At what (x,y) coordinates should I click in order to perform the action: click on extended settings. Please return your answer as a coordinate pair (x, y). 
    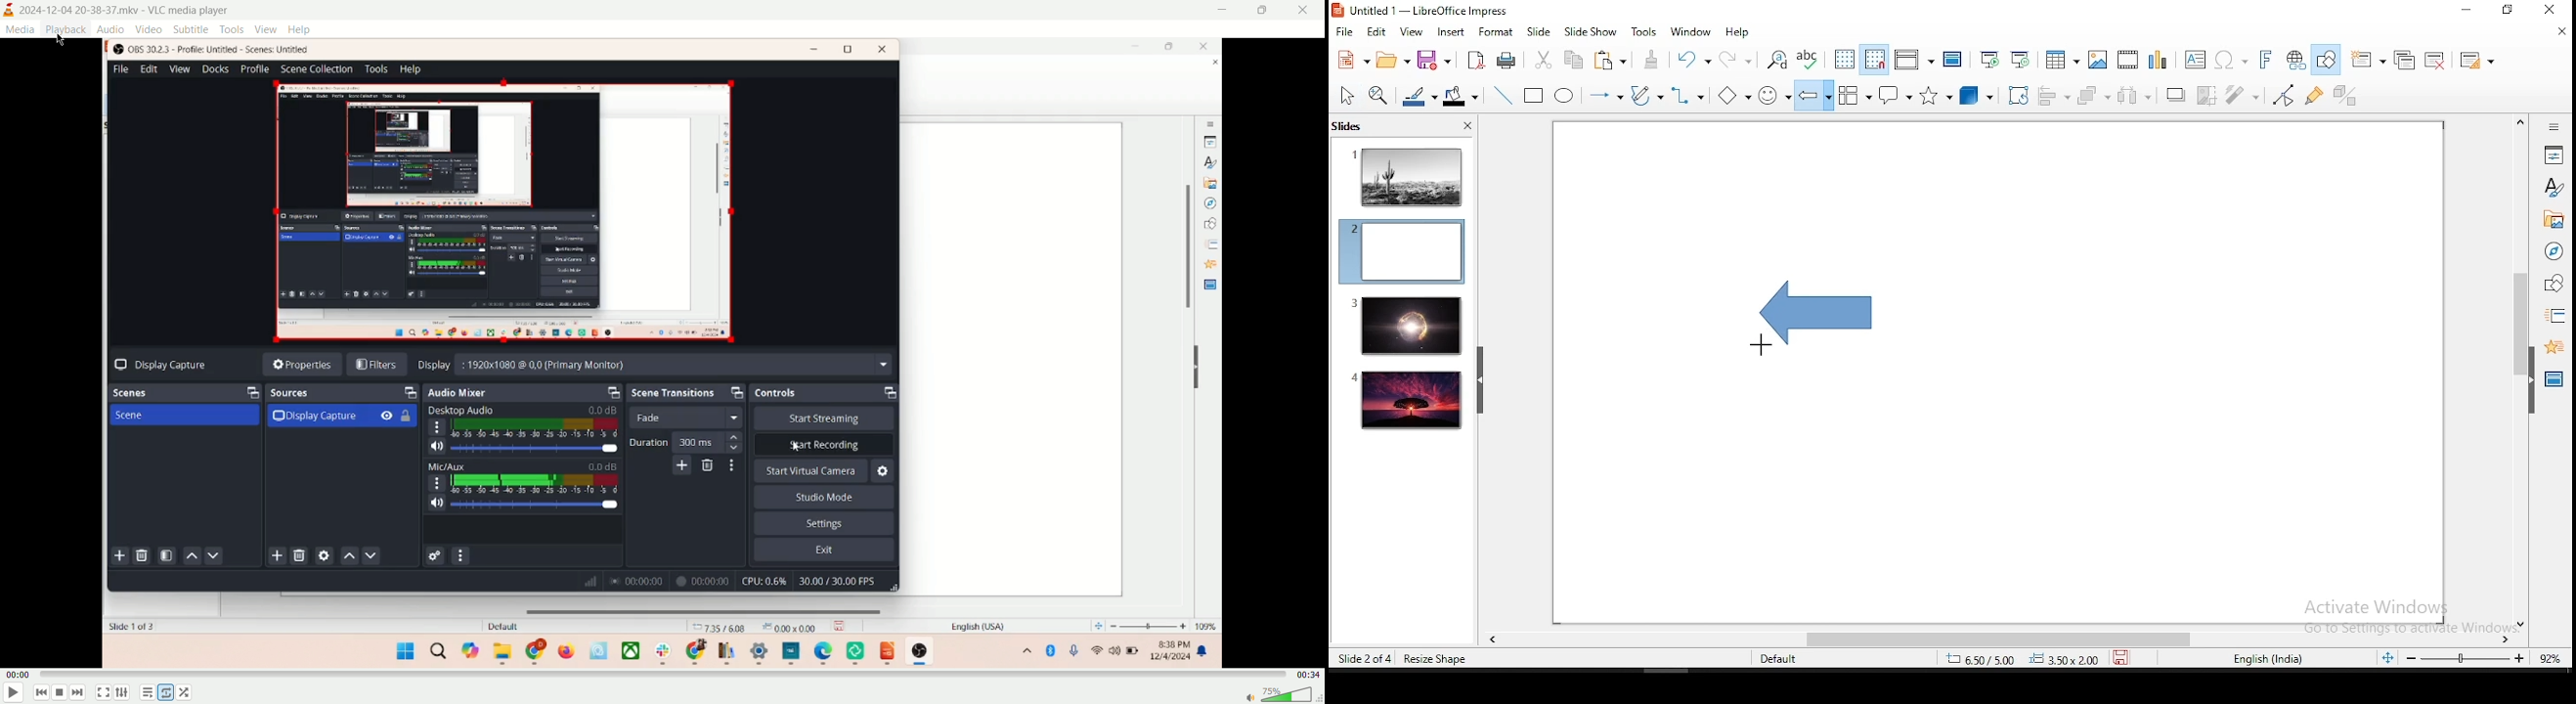
    Looking at the image, I should click on (123, 694).